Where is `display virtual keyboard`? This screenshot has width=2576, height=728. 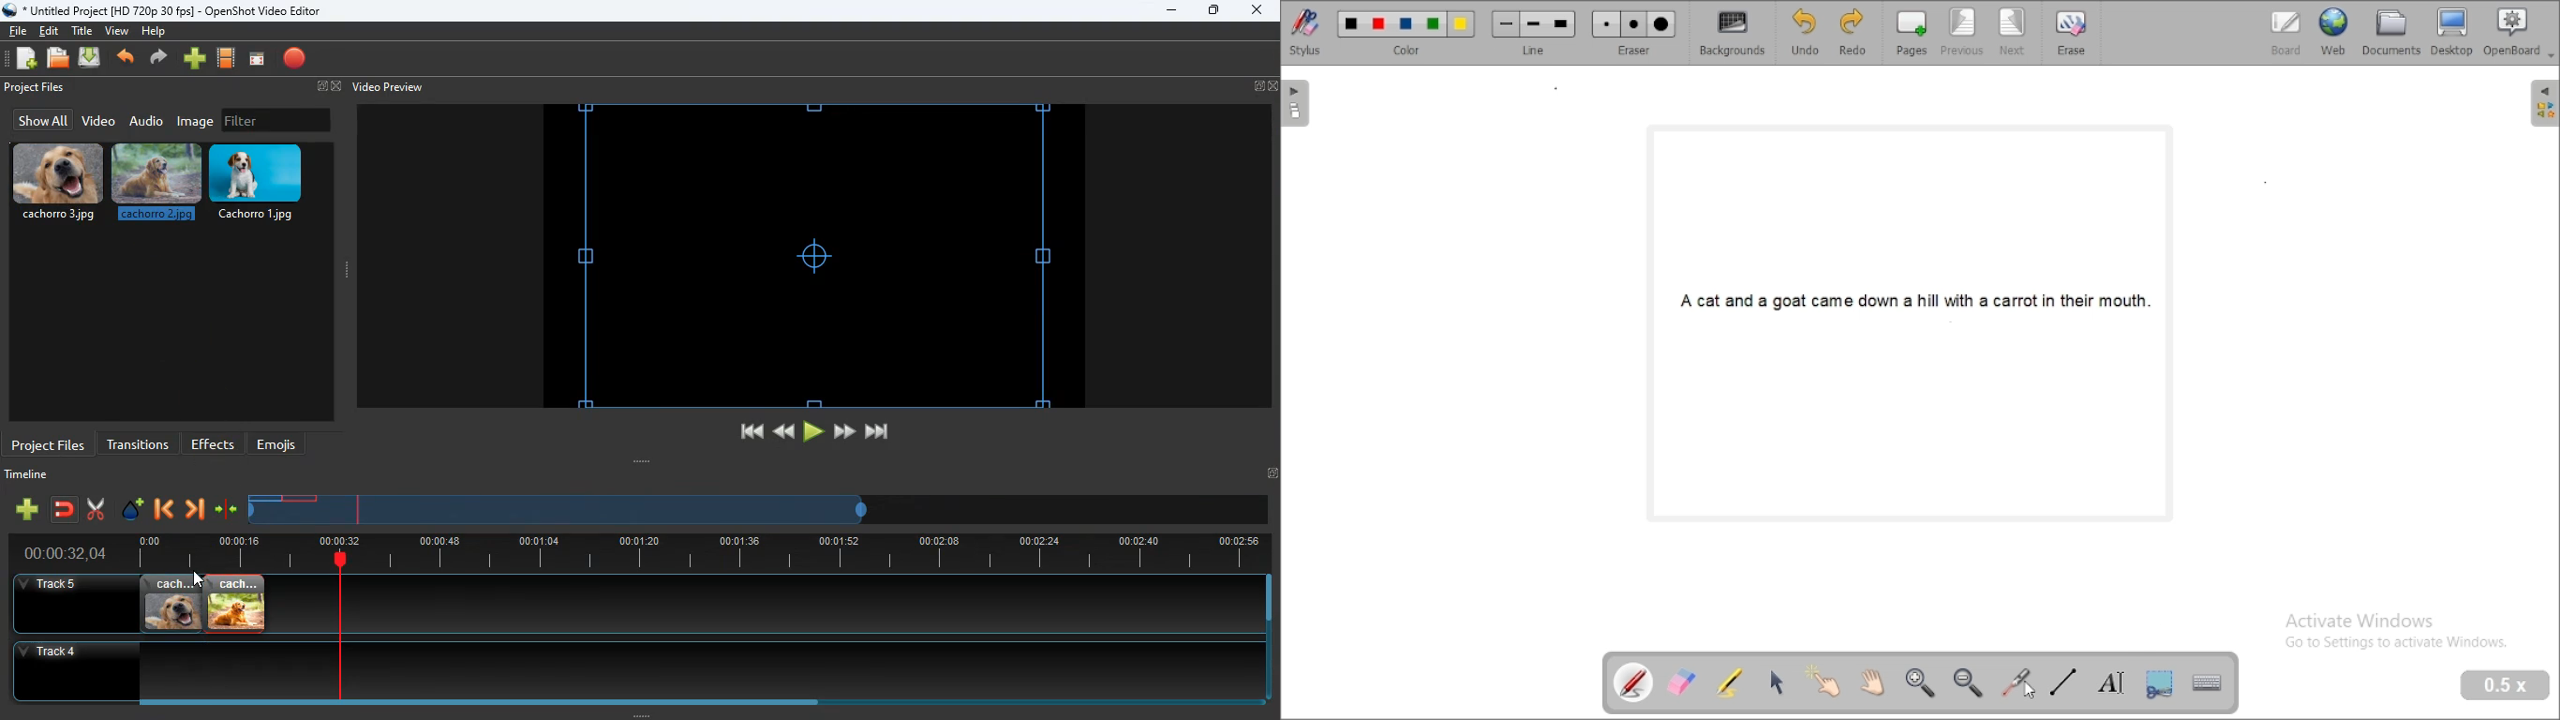 display virtual keyboard is located at coordinates (2208, 683).